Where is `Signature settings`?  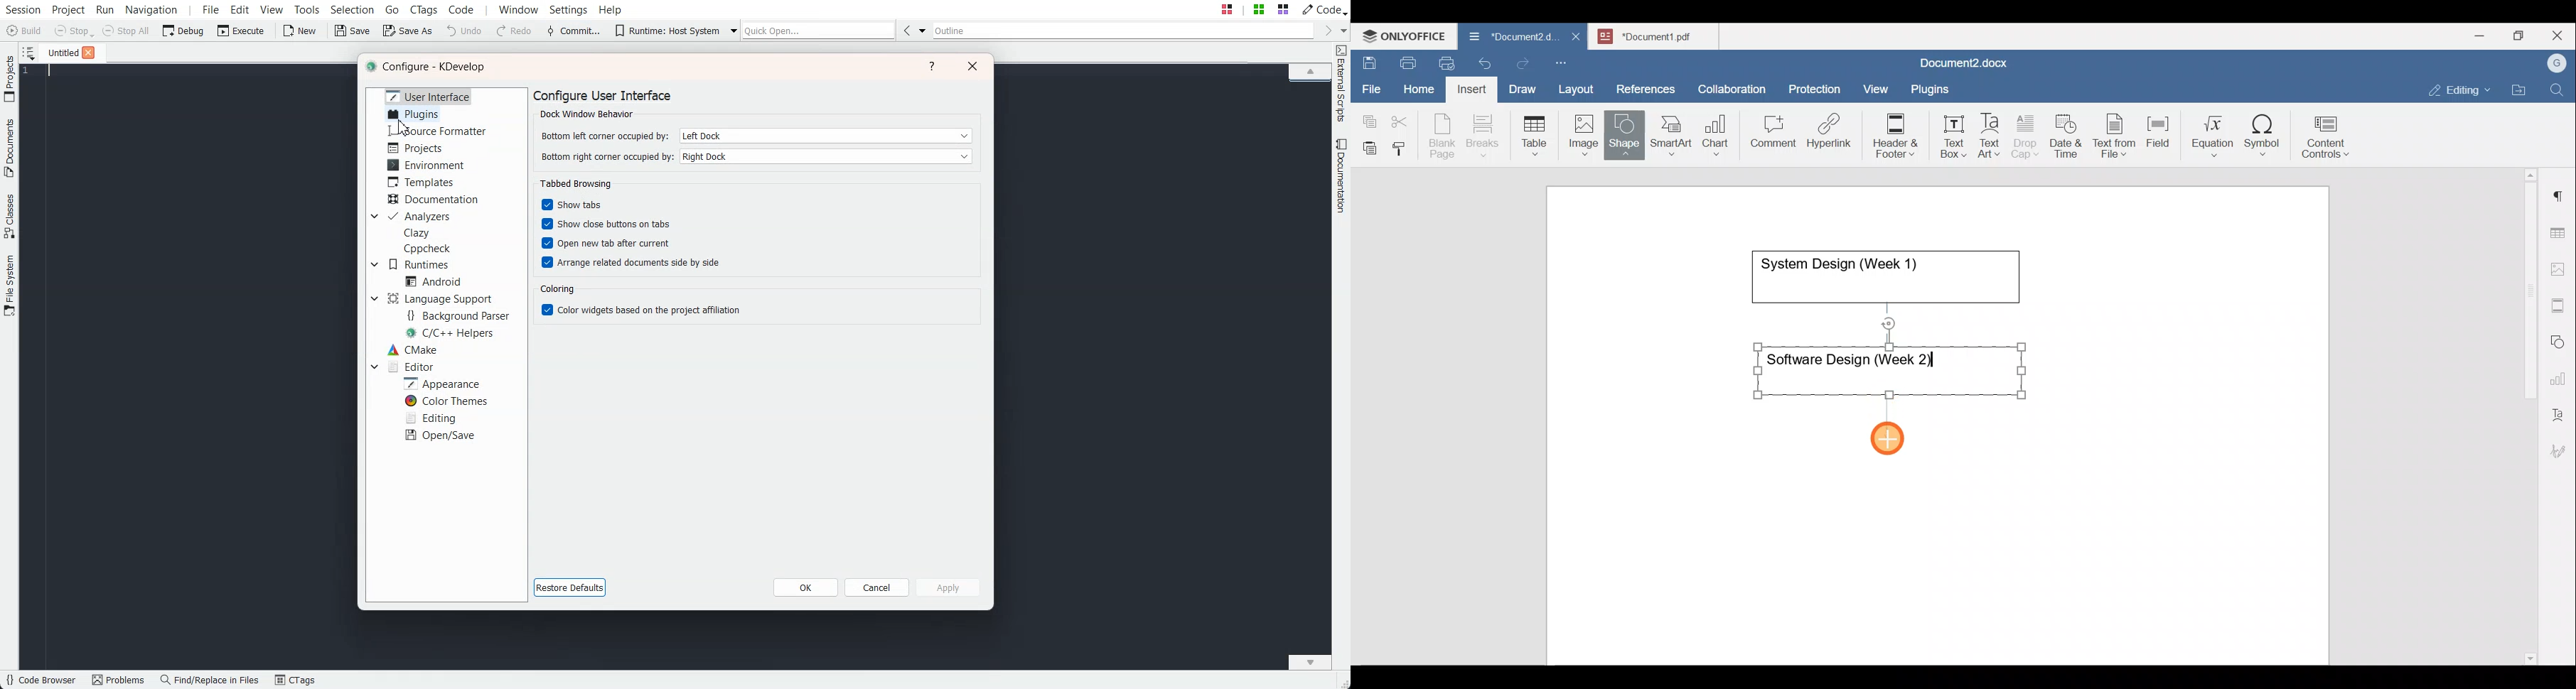 Signature settings is located at coordinates (2562, 447).